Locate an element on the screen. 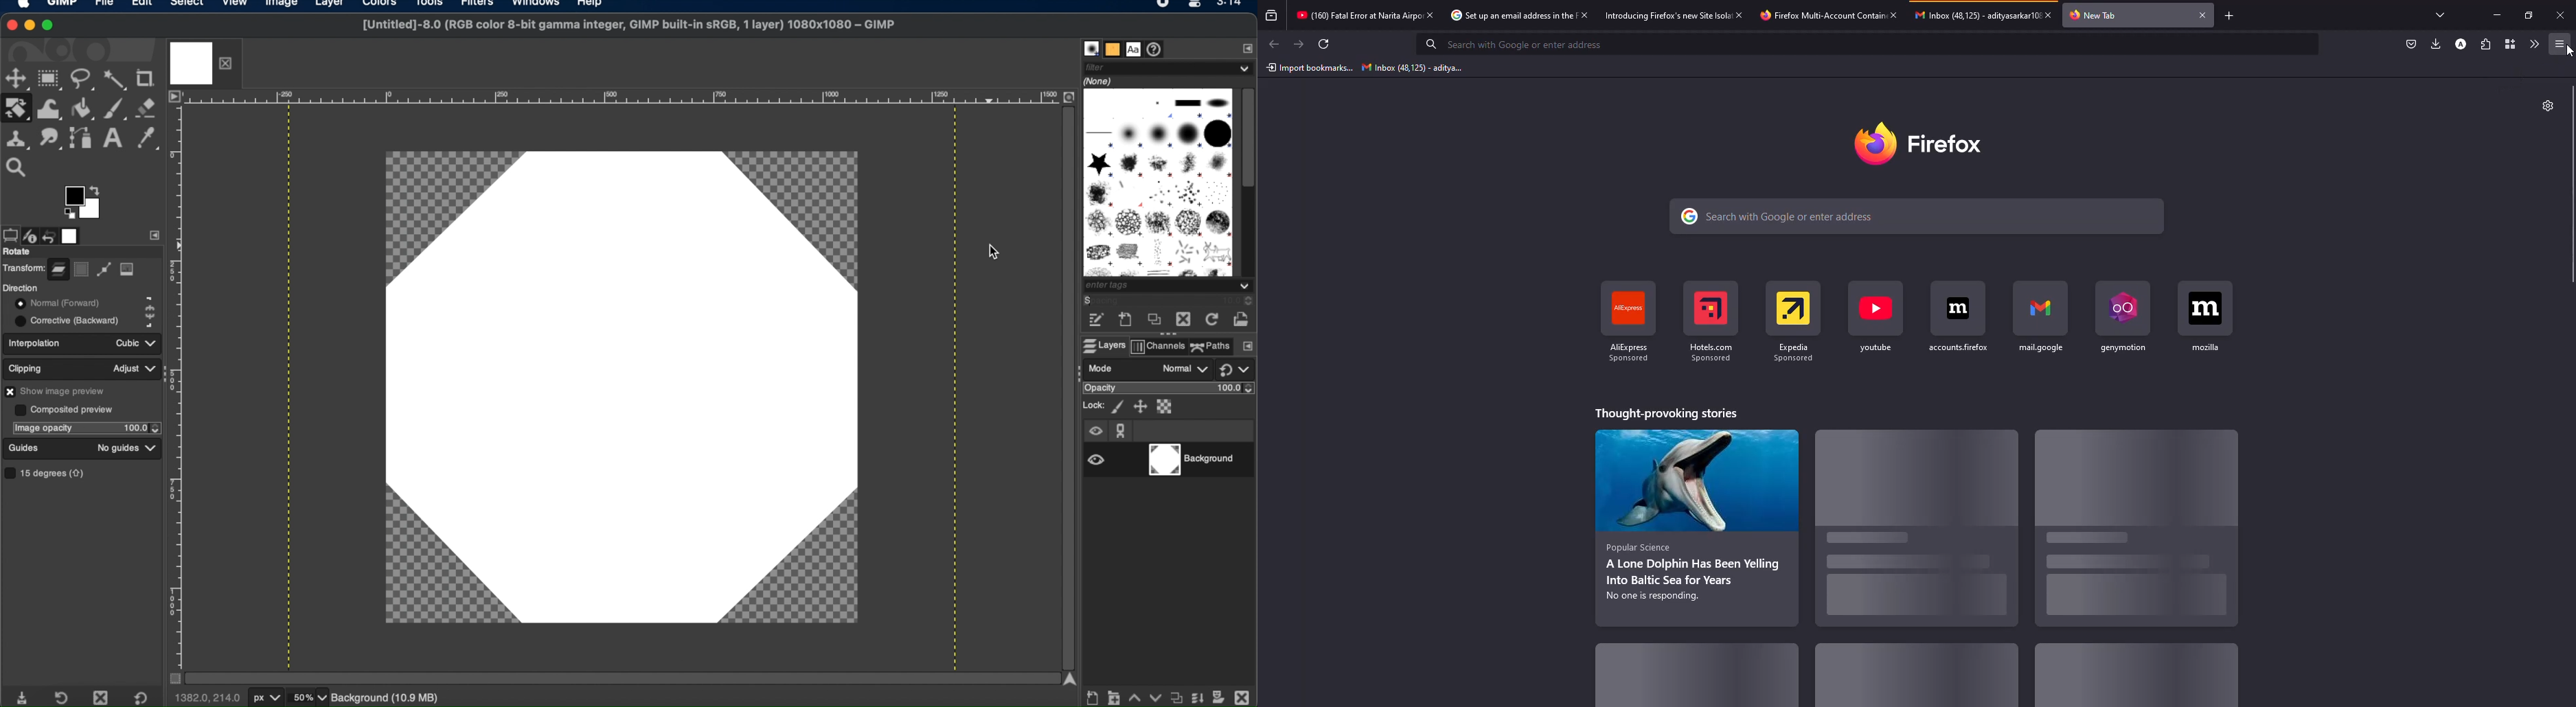 The height and width of the screenshot is (728, 2576). refresh brushes is located at coordinates (1210, 320).